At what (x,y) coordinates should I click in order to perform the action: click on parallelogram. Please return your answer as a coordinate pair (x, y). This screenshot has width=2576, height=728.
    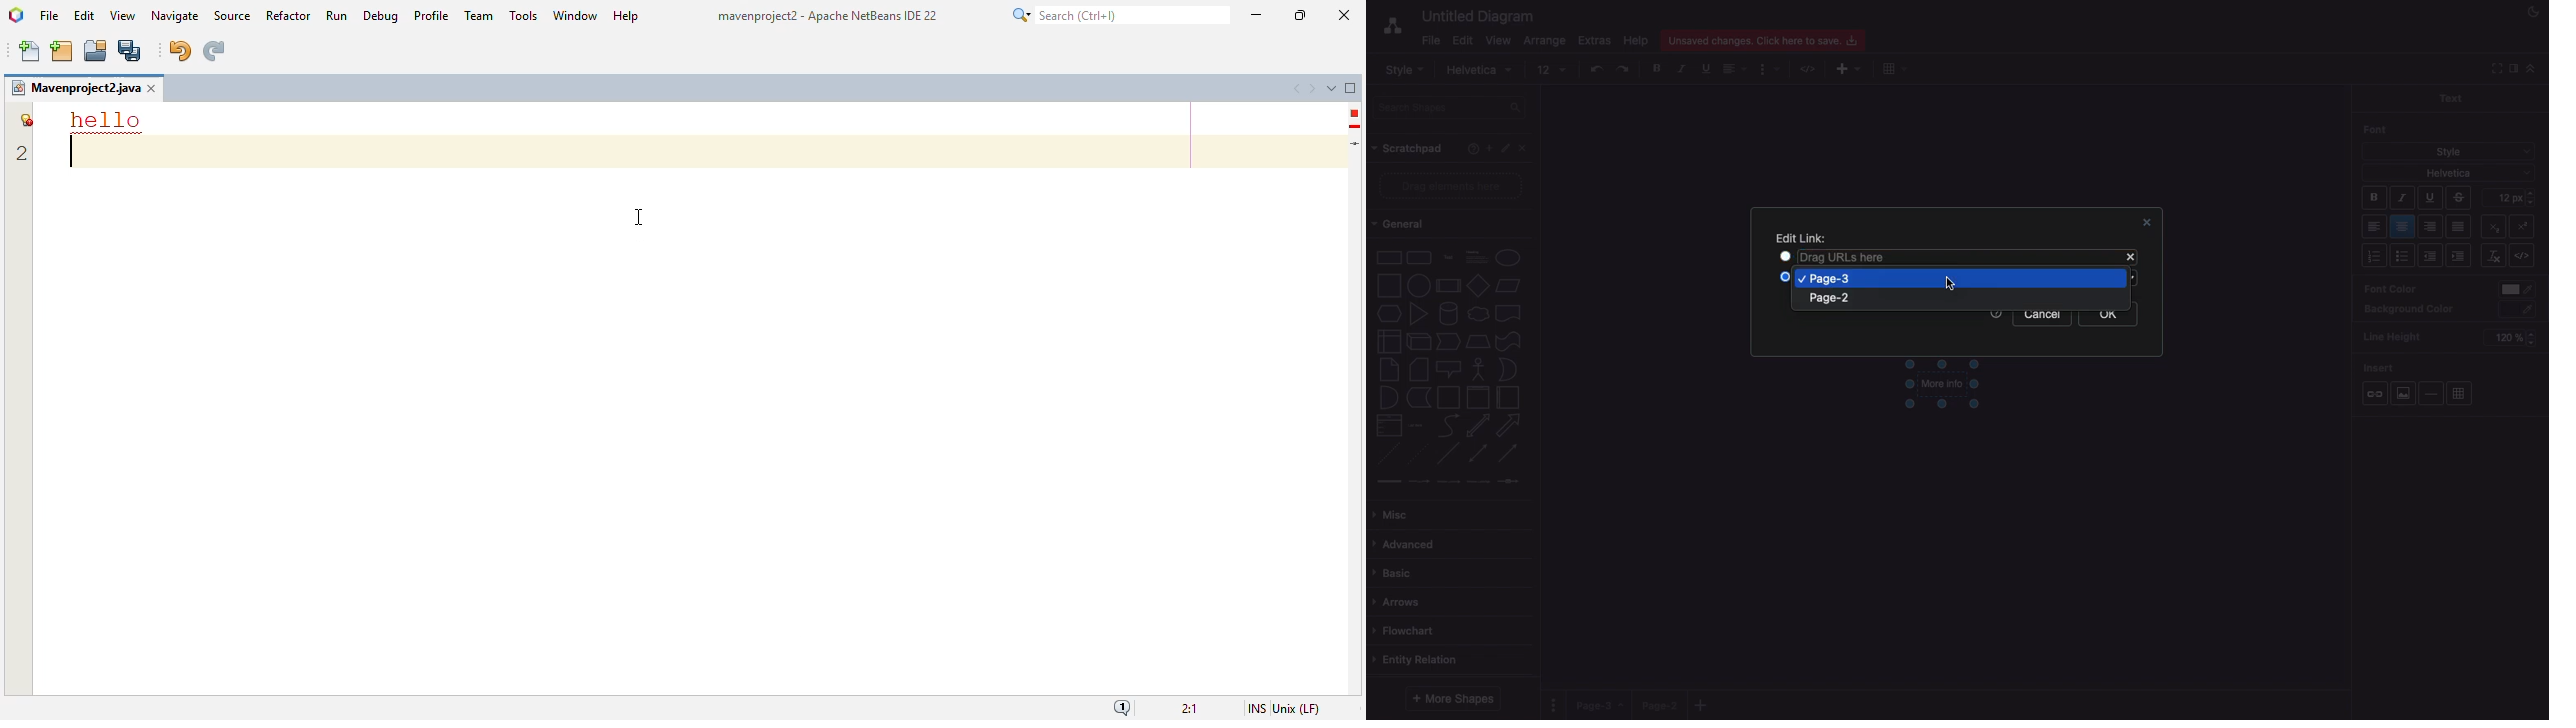
    Looking at the image, I should click on (1508, 285).